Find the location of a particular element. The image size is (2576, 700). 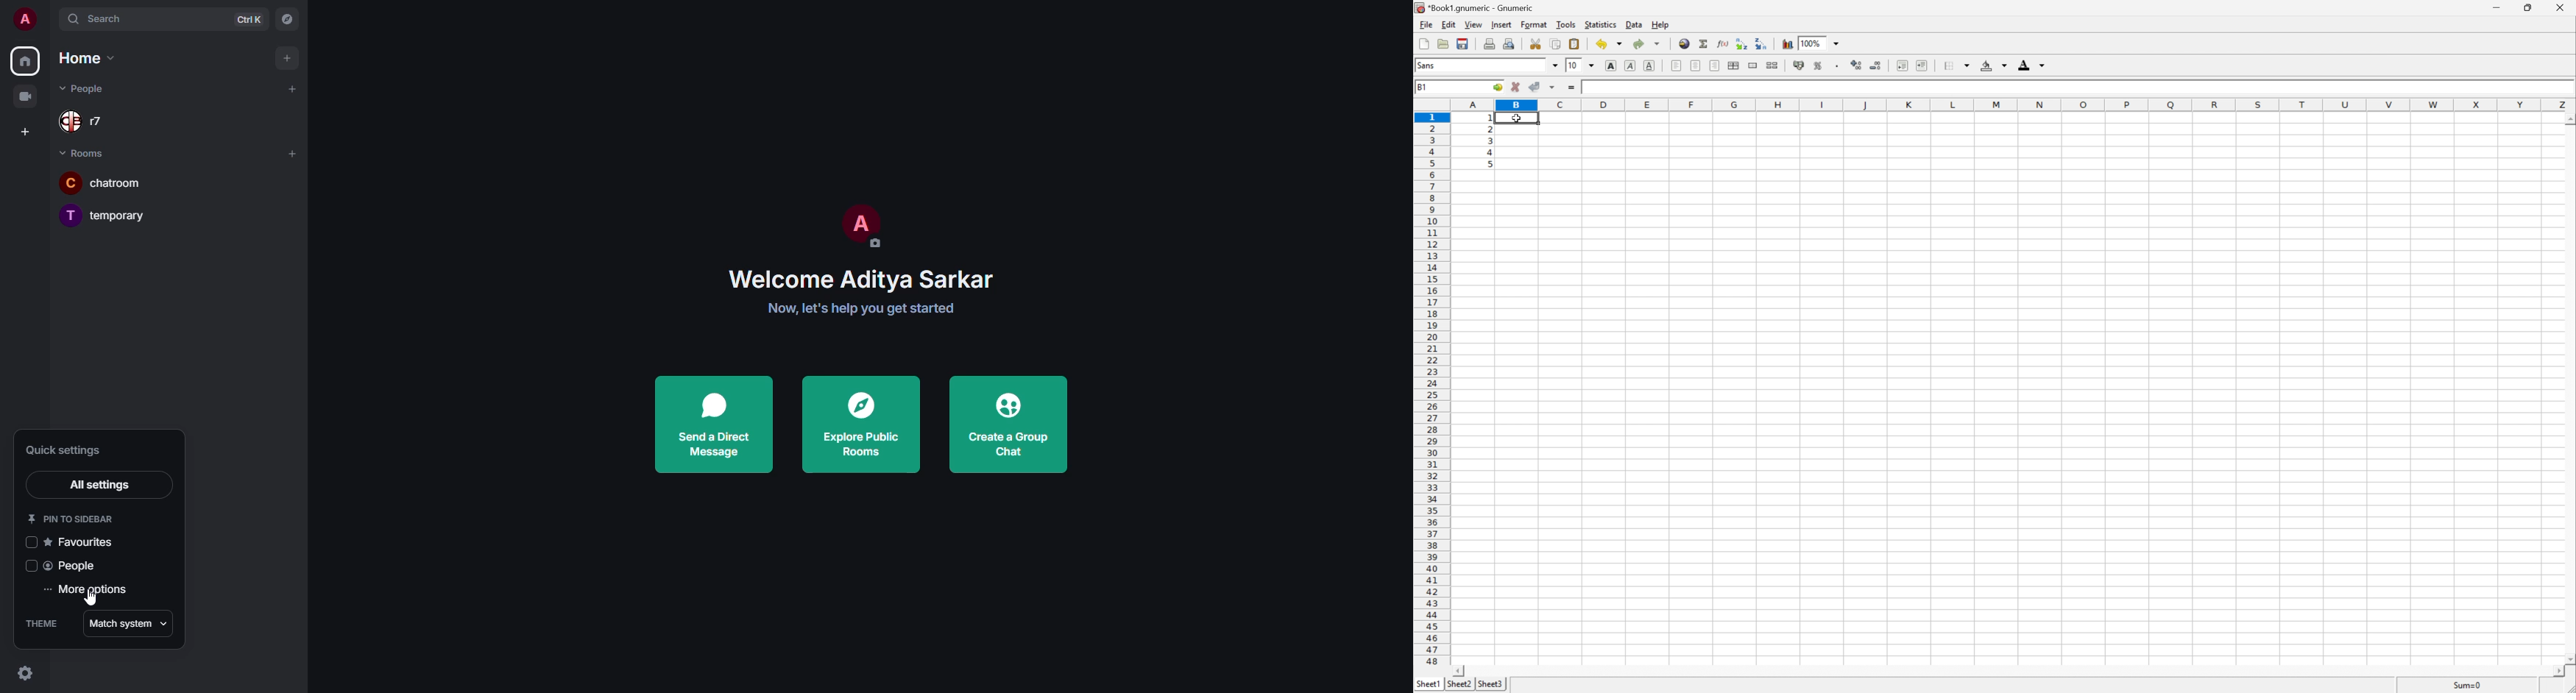

Open a file is located at coordinates (1442, 44).